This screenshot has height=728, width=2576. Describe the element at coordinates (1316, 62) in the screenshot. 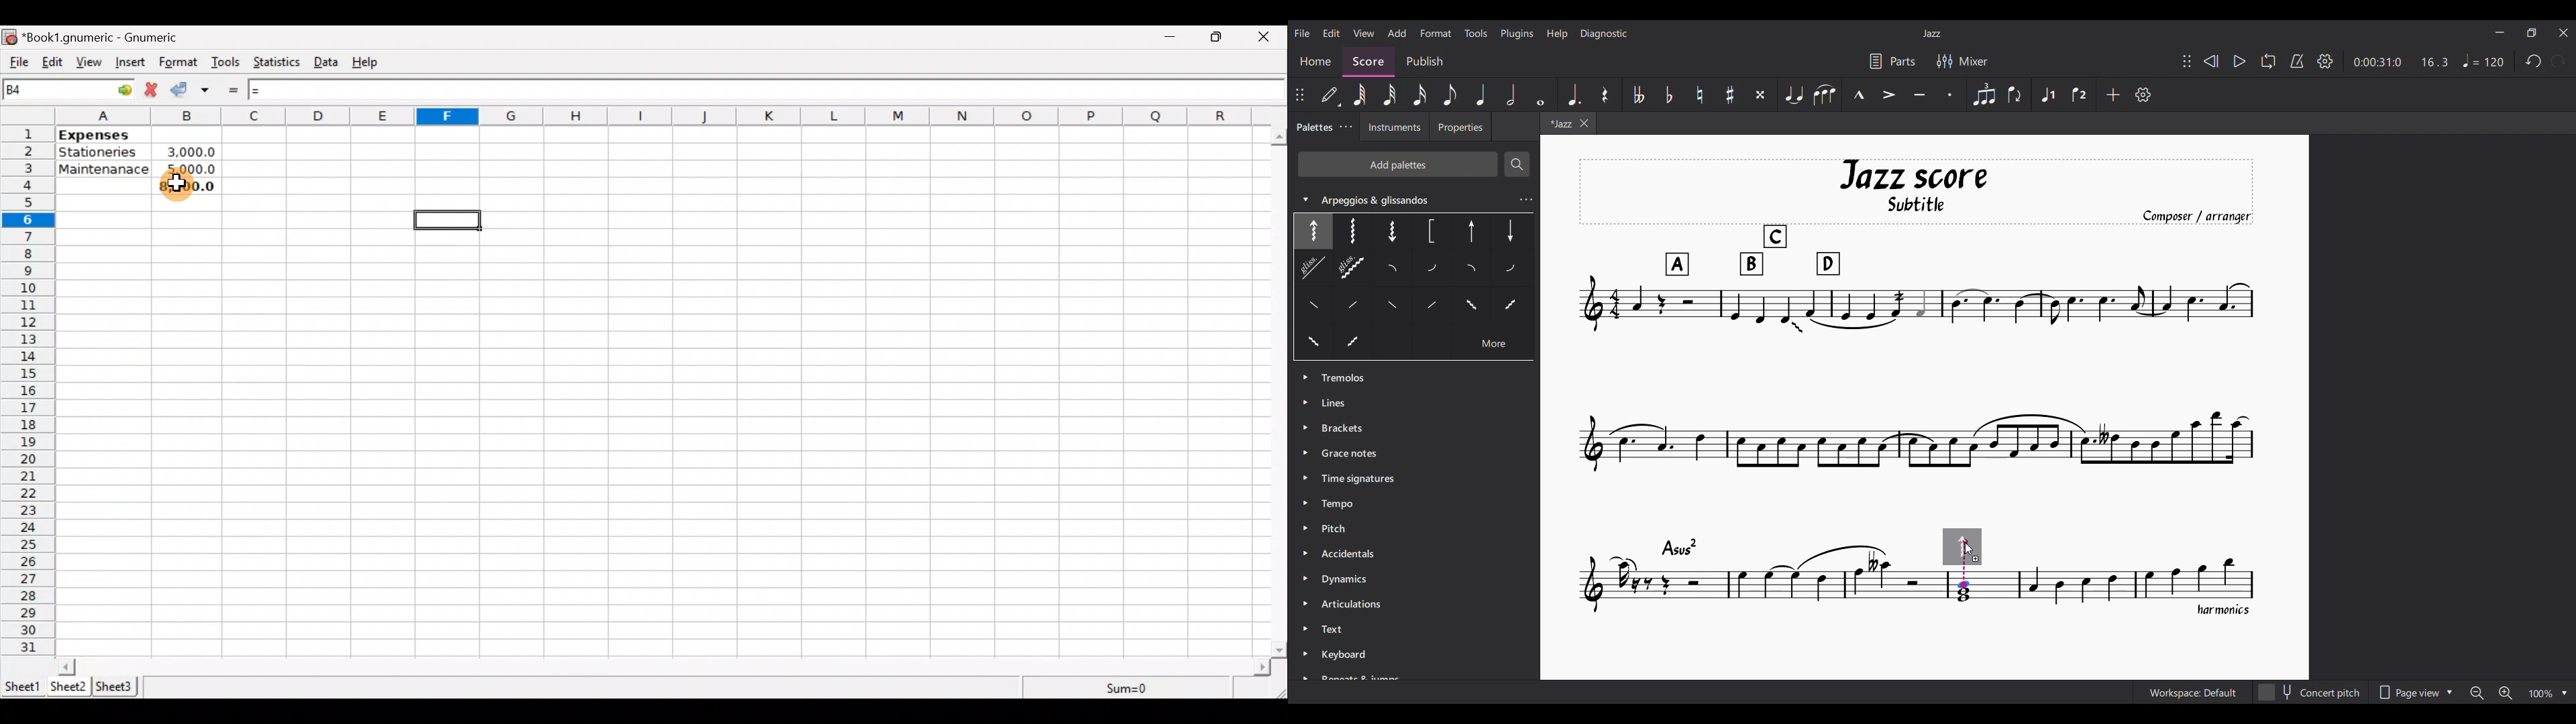

I see `Home section` at that location.